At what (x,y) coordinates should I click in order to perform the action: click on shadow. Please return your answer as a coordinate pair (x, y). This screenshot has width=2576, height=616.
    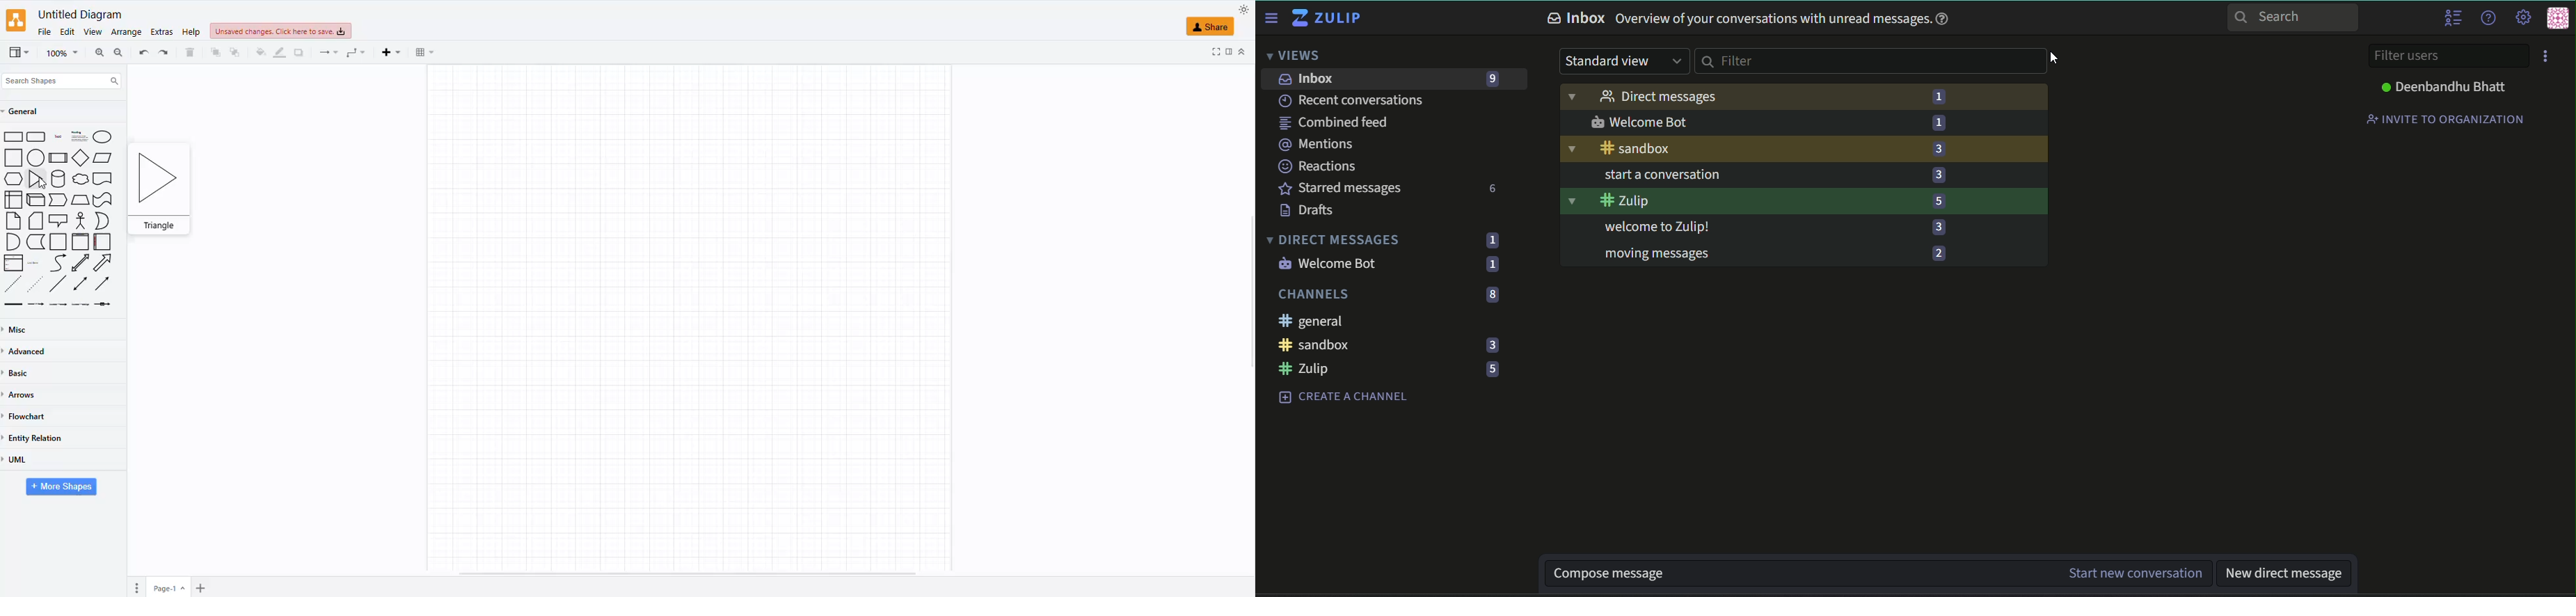
    Looking at the image, I should click on (298, 51).